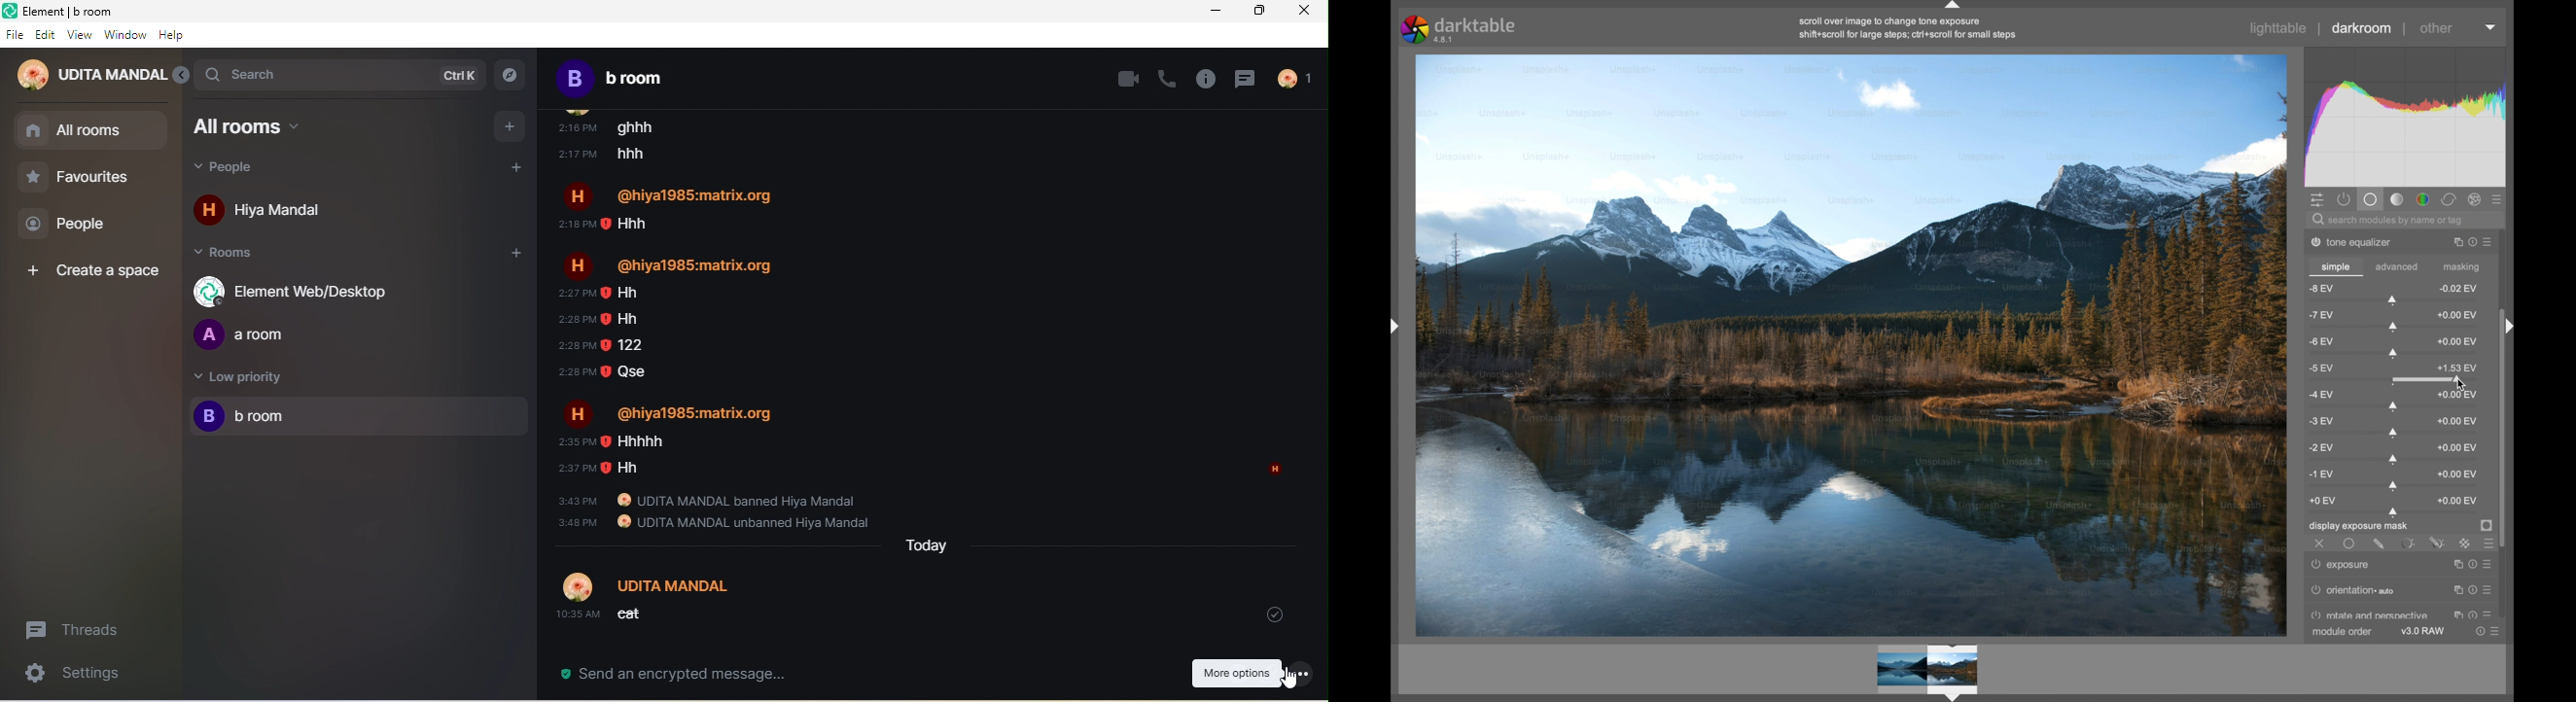 The width and height of the screenshot is (2576, 728). What do you see at coordinates (64, 675) in the screenshot?
I see `settings` at bounding box center [64, 675].